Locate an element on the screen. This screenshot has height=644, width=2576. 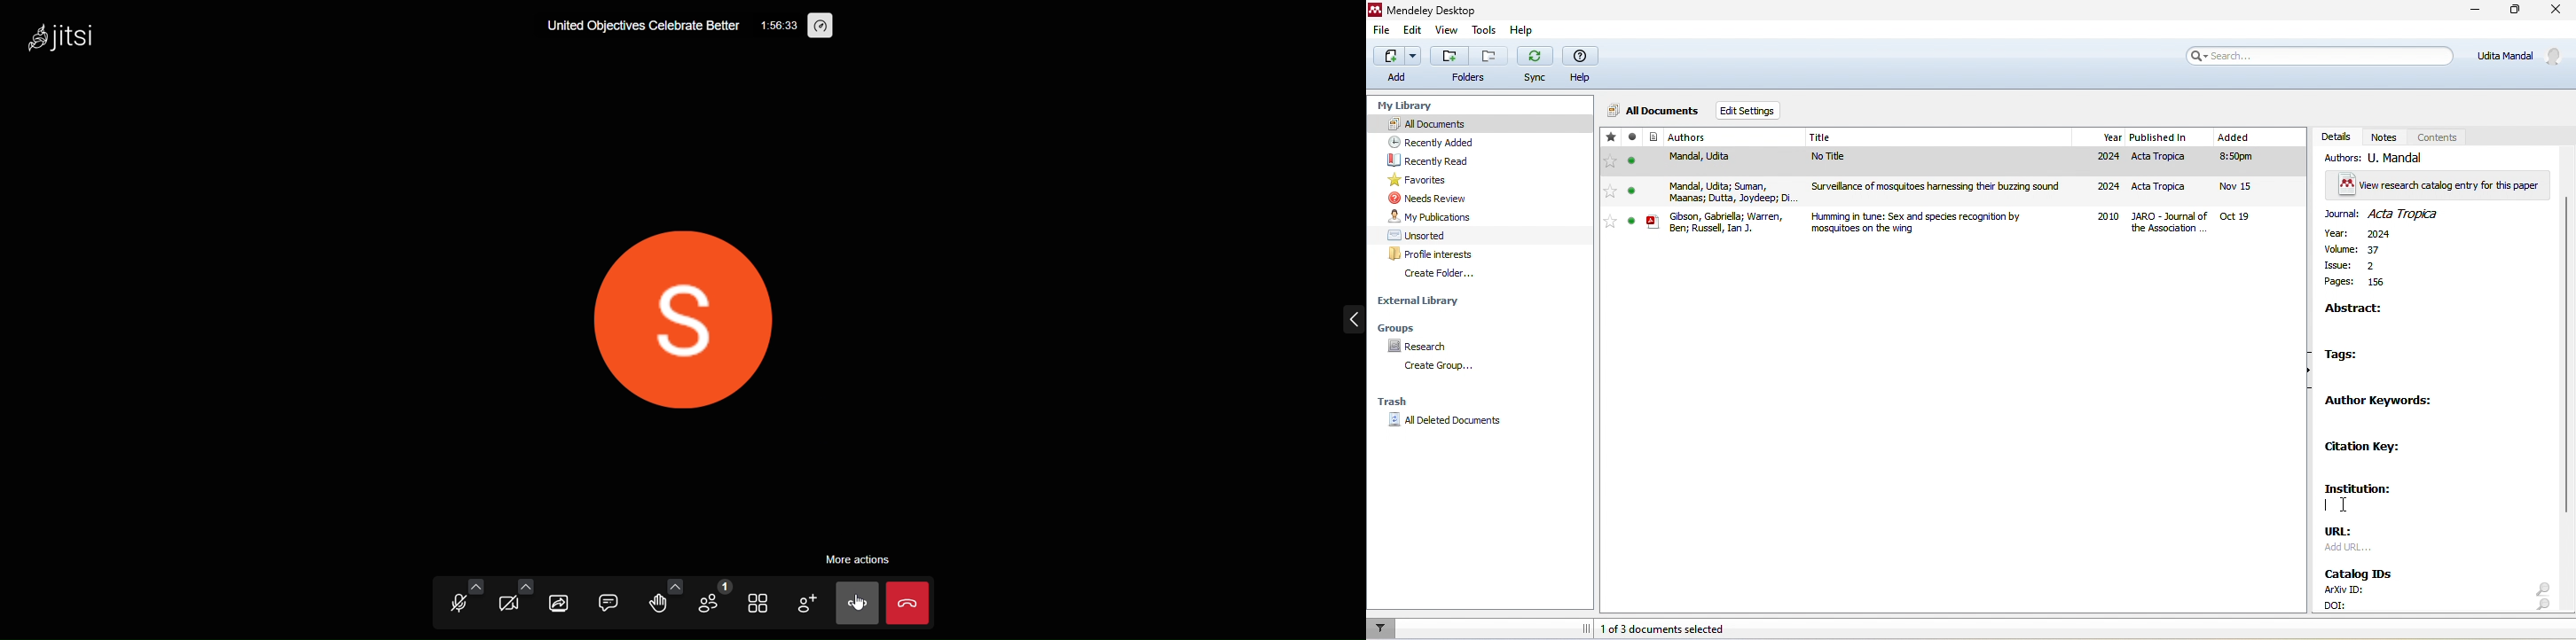
year is located at coordinates (2102, 137).